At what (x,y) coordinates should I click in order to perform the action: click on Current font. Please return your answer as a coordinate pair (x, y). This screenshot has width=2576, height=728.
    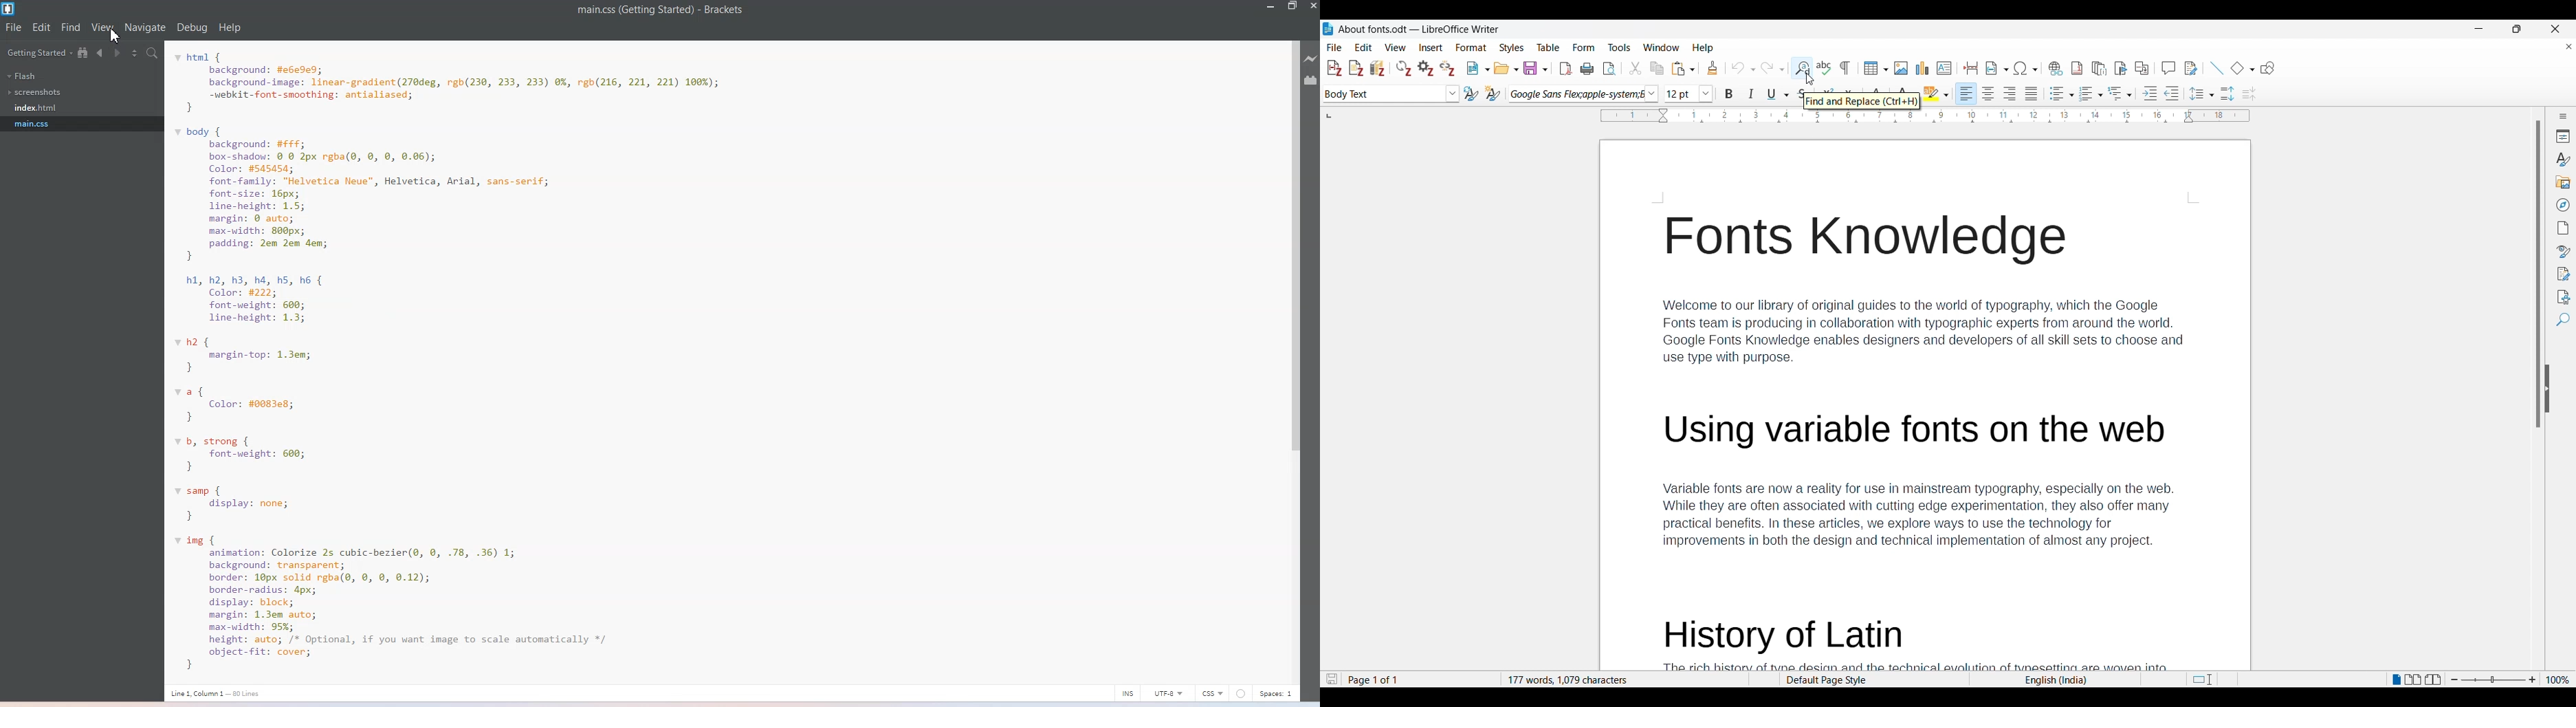
    Looking at the image, I should click on (1576, 94).